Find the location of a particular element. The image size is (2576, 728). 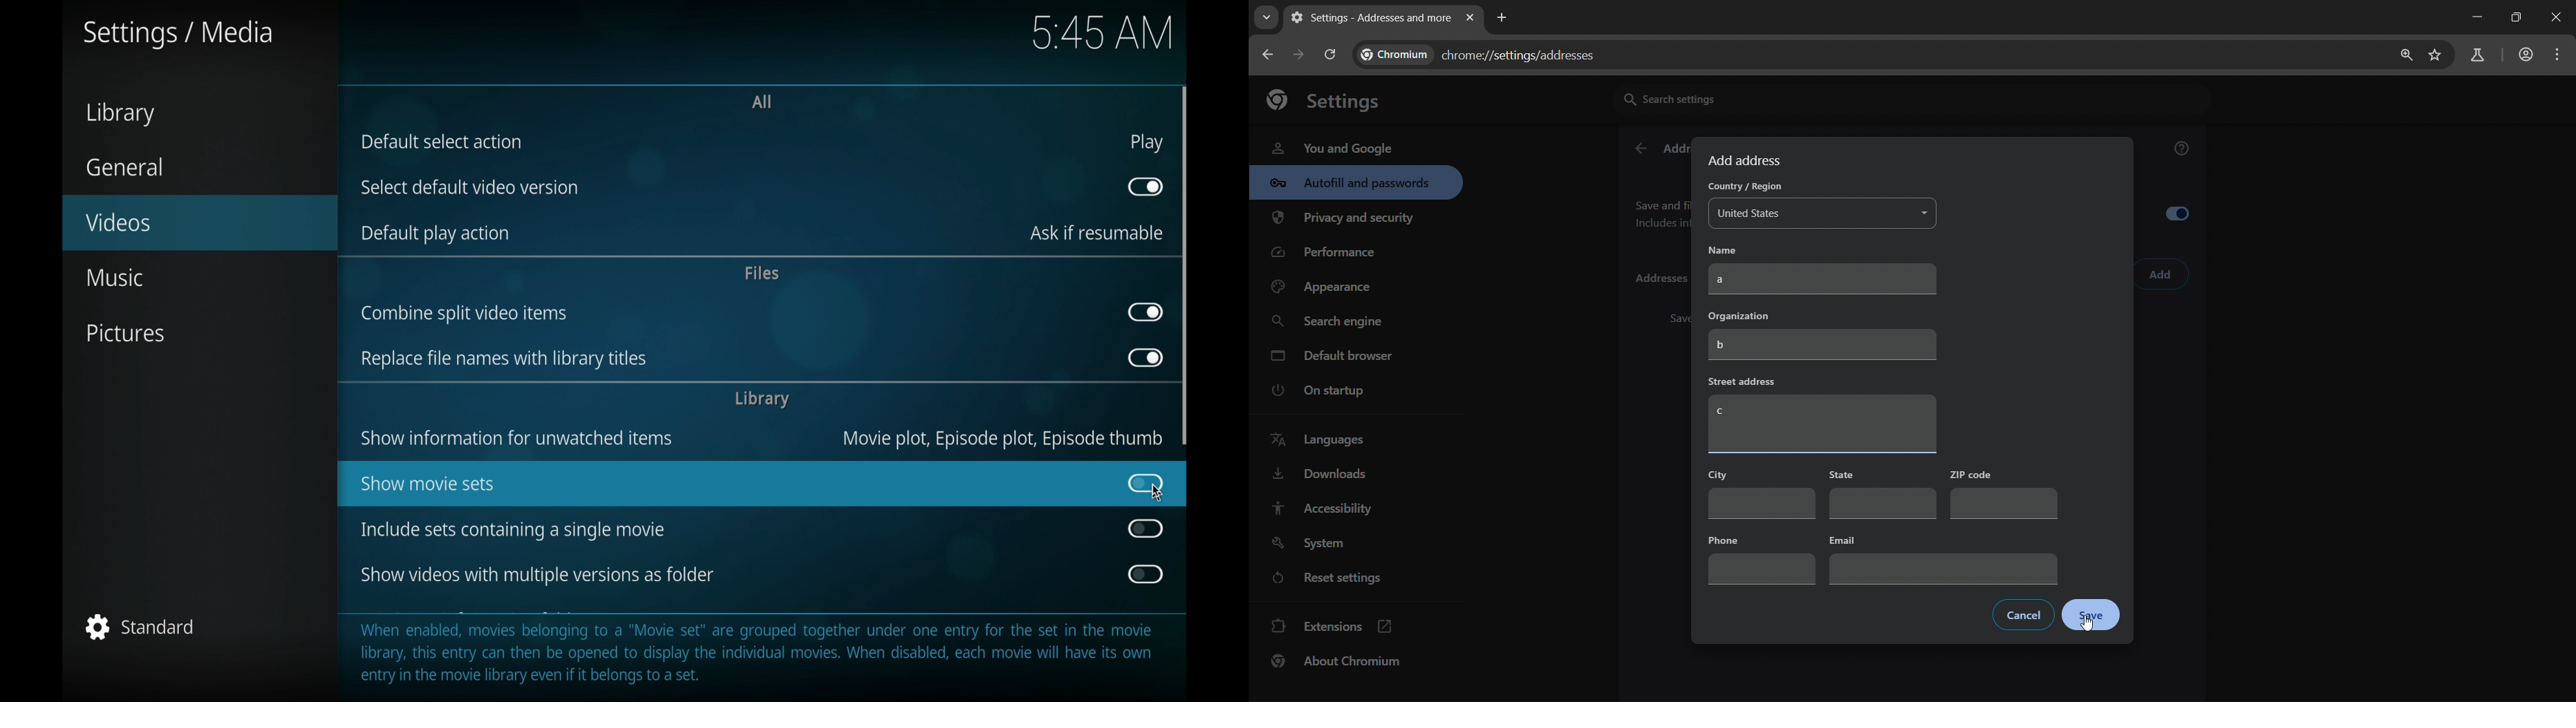

show movie sets is located at coordinates (428, 482).